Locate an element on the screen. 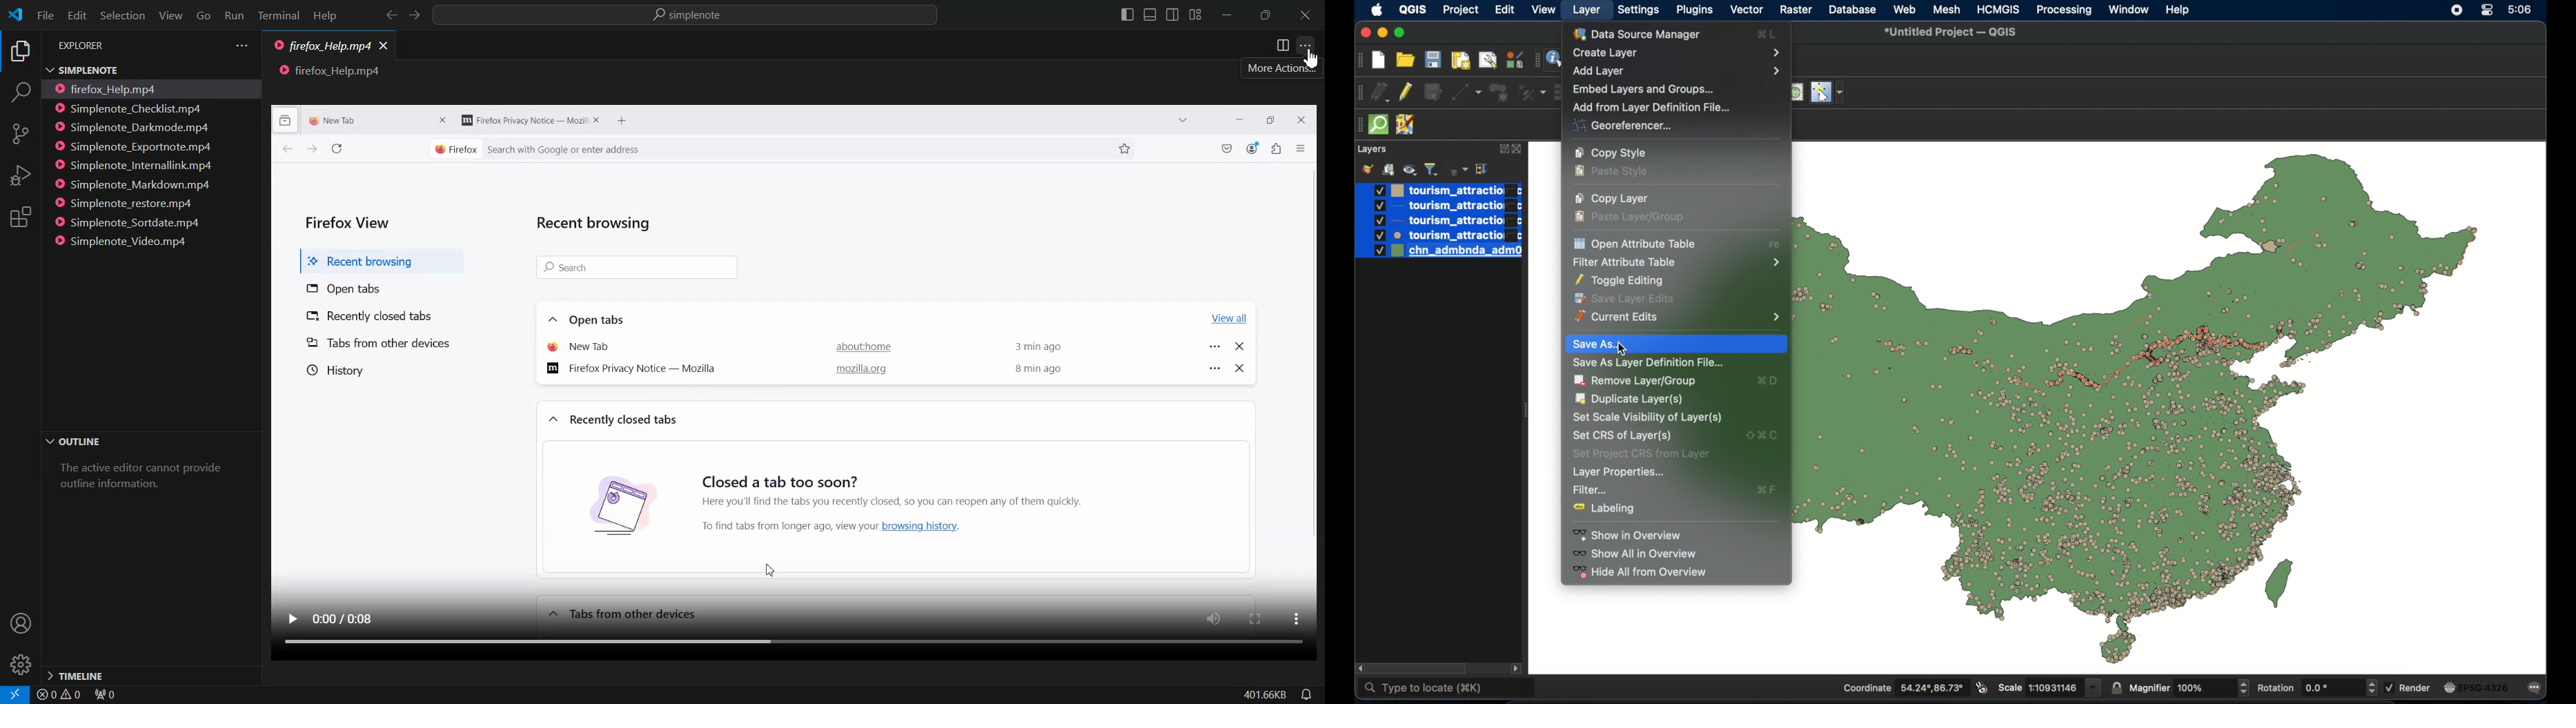  Simplenote_Sortdate.mp4 is located at coordinates (132, 222).